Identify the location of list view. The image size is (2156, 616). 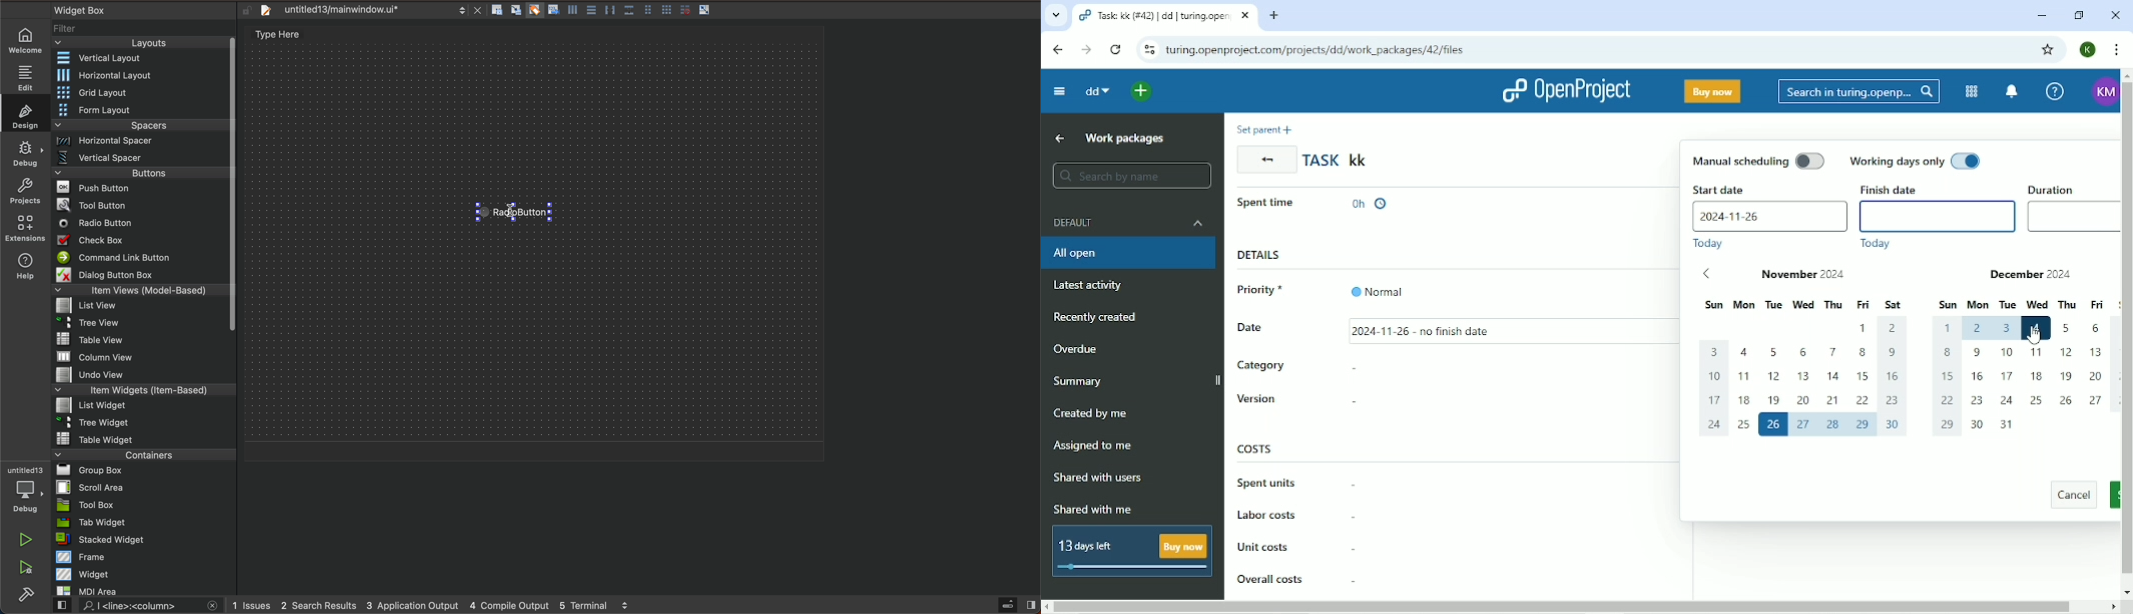
(139, 308).